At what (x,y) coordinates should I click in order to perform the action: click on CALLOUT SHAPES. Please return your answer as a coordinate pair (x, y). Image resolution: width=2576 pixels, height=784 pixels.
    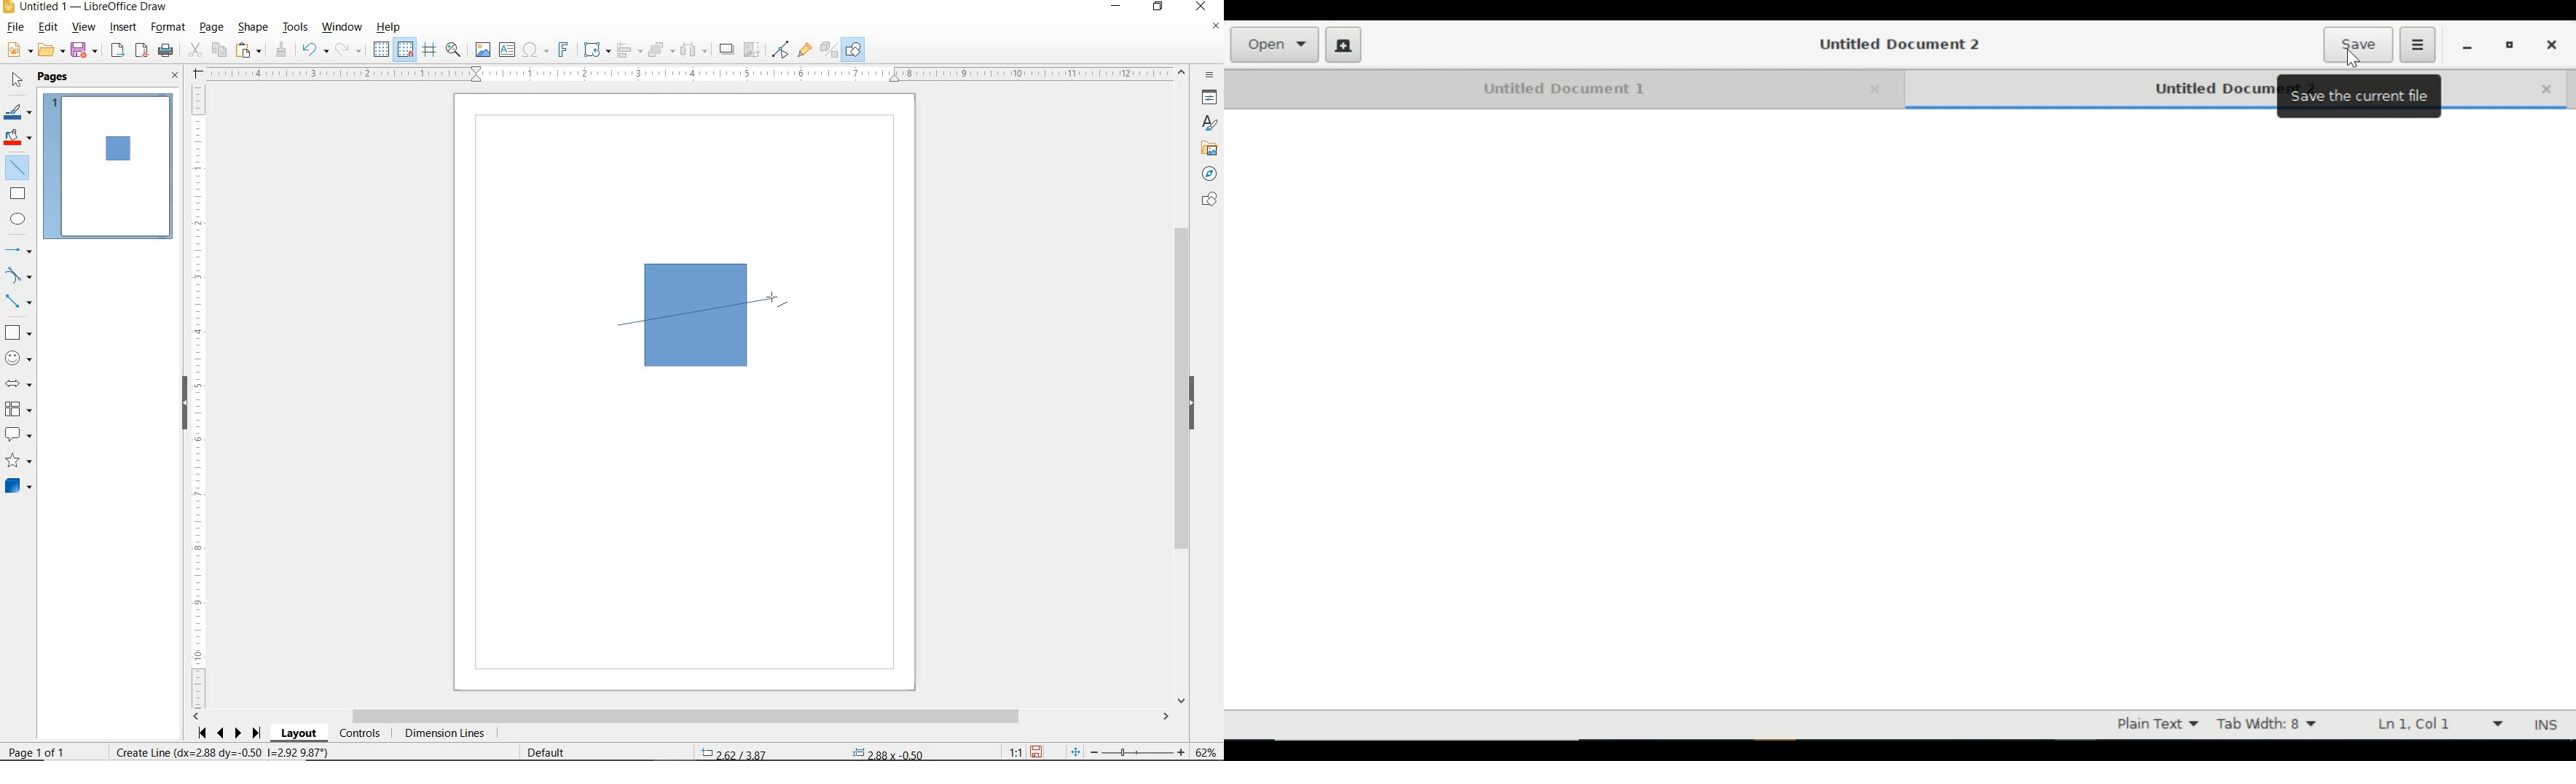
    Looking at the image, I should click on (19, 435).